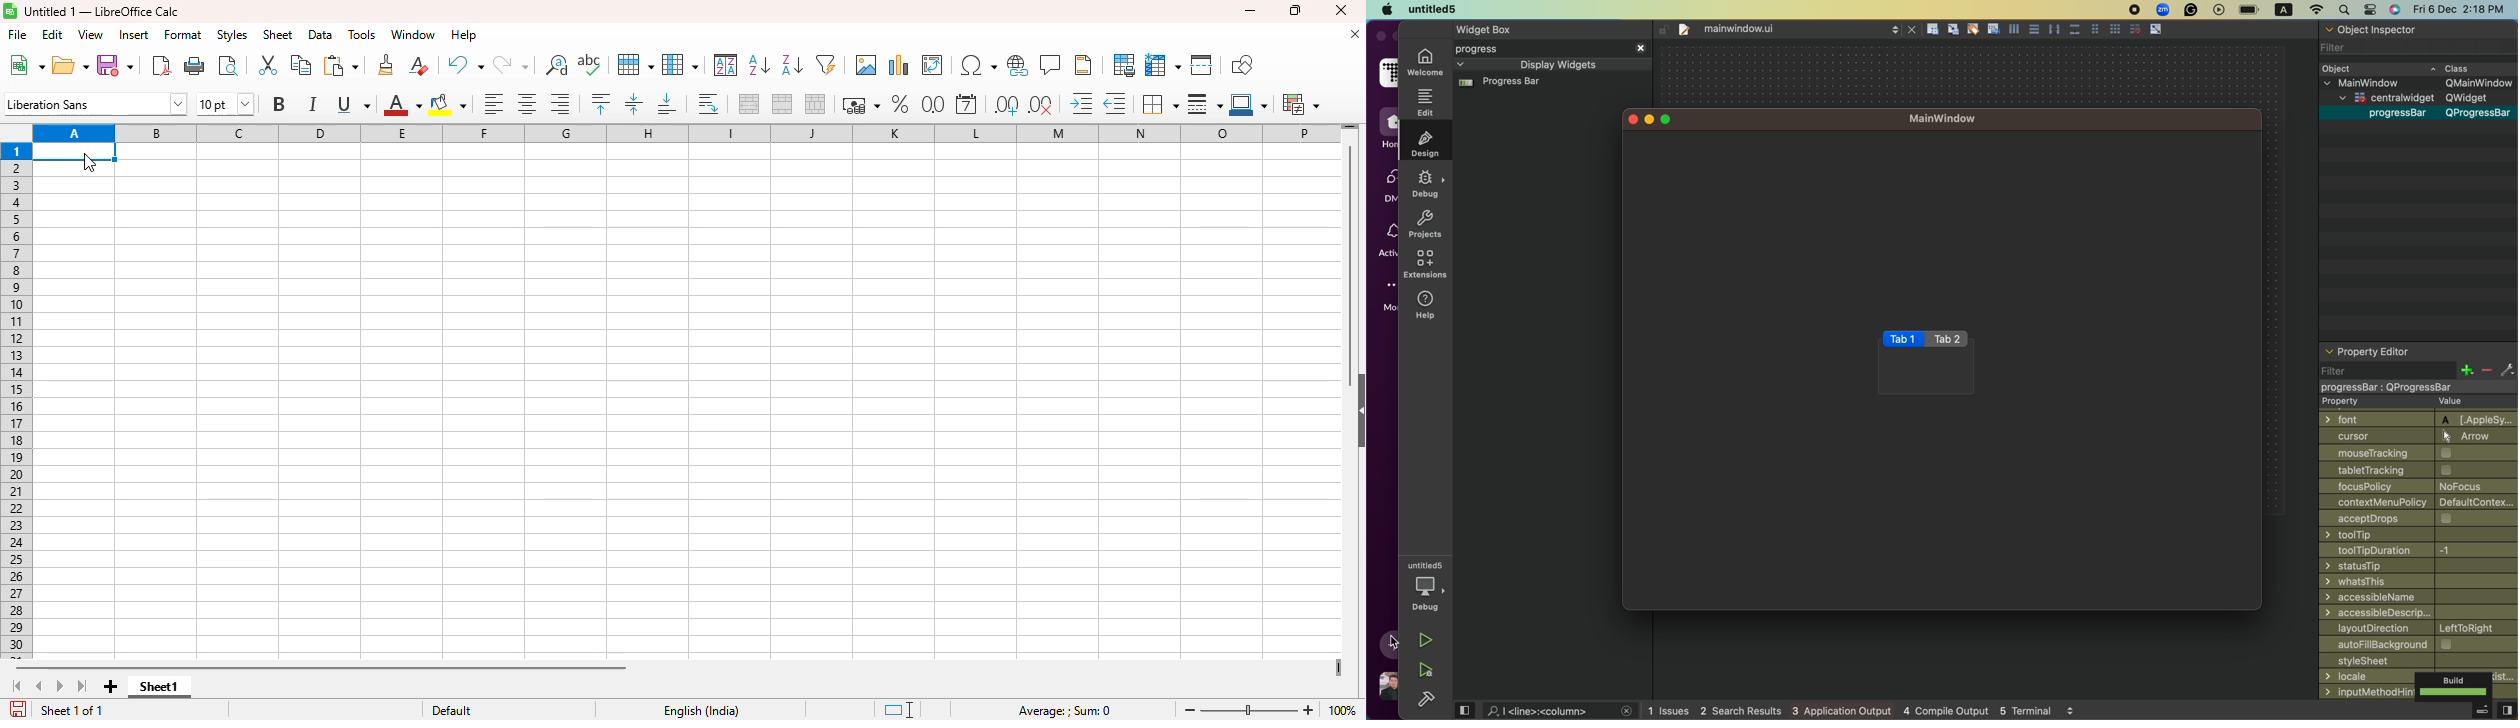  What do you see at coordinates (1084, 65) in the screenshot?
I see `headers and footers` at bounding box center [1084, 65].